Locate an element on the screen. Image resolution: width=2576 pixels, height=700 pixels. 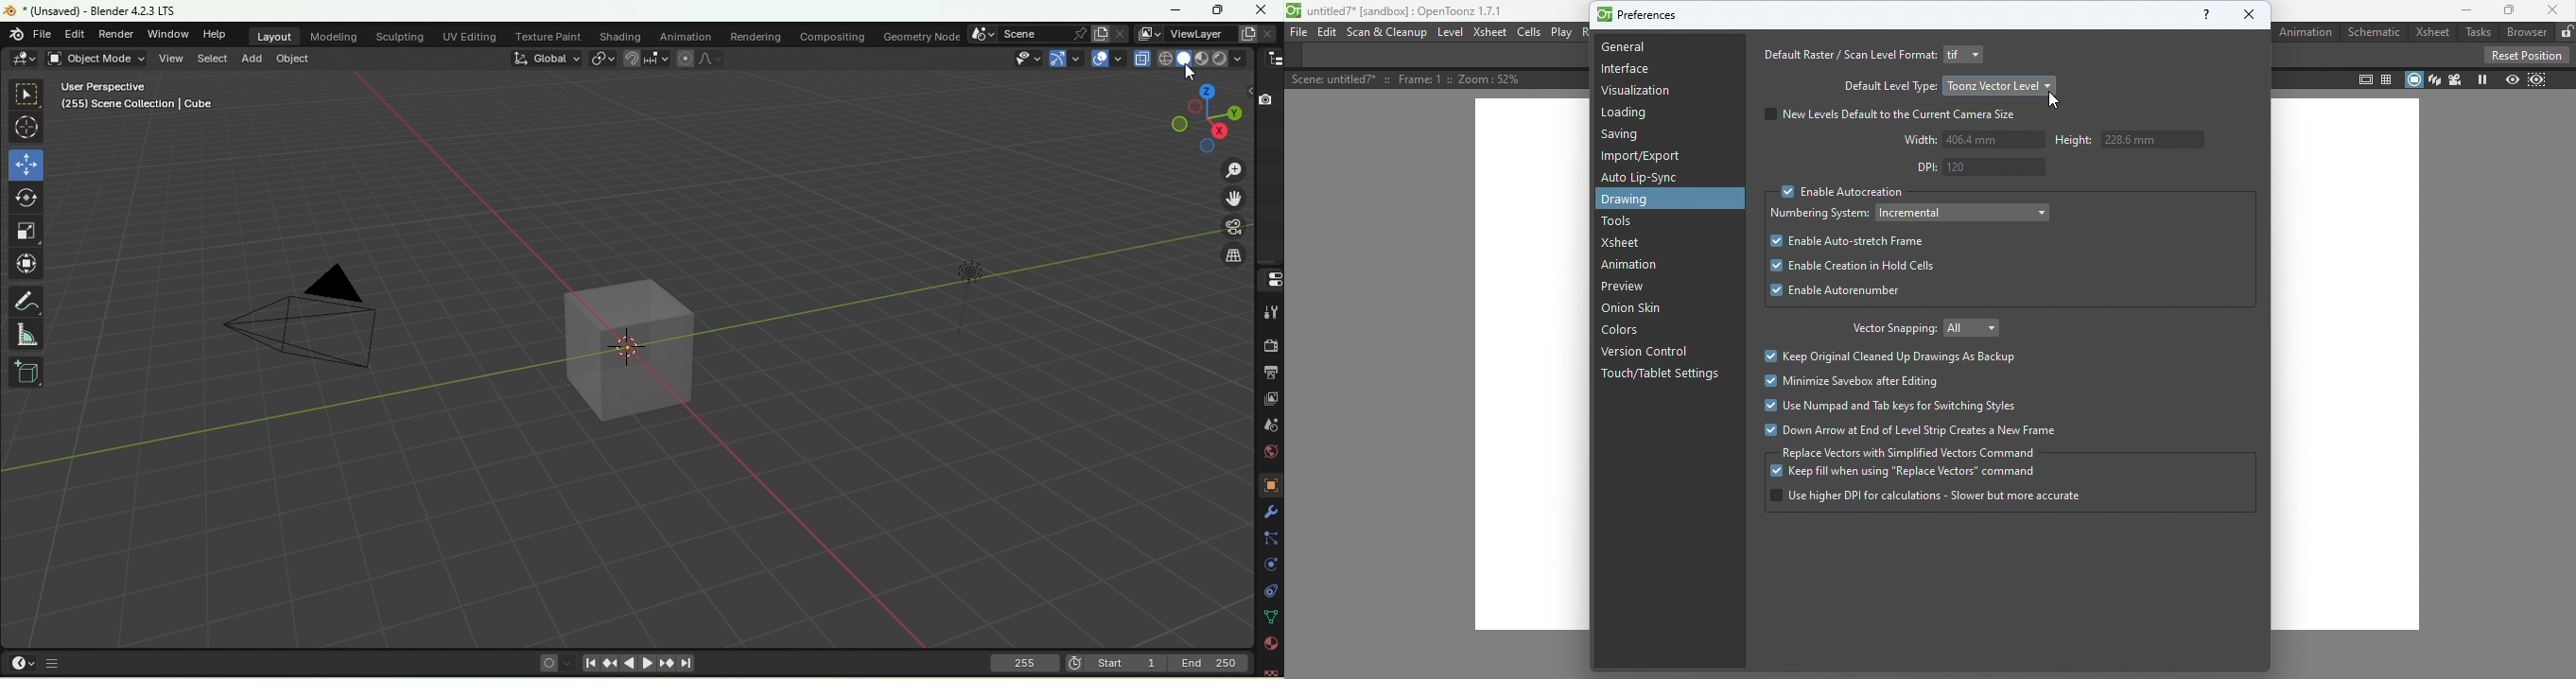
logo is located at coordinates (1295, 11).